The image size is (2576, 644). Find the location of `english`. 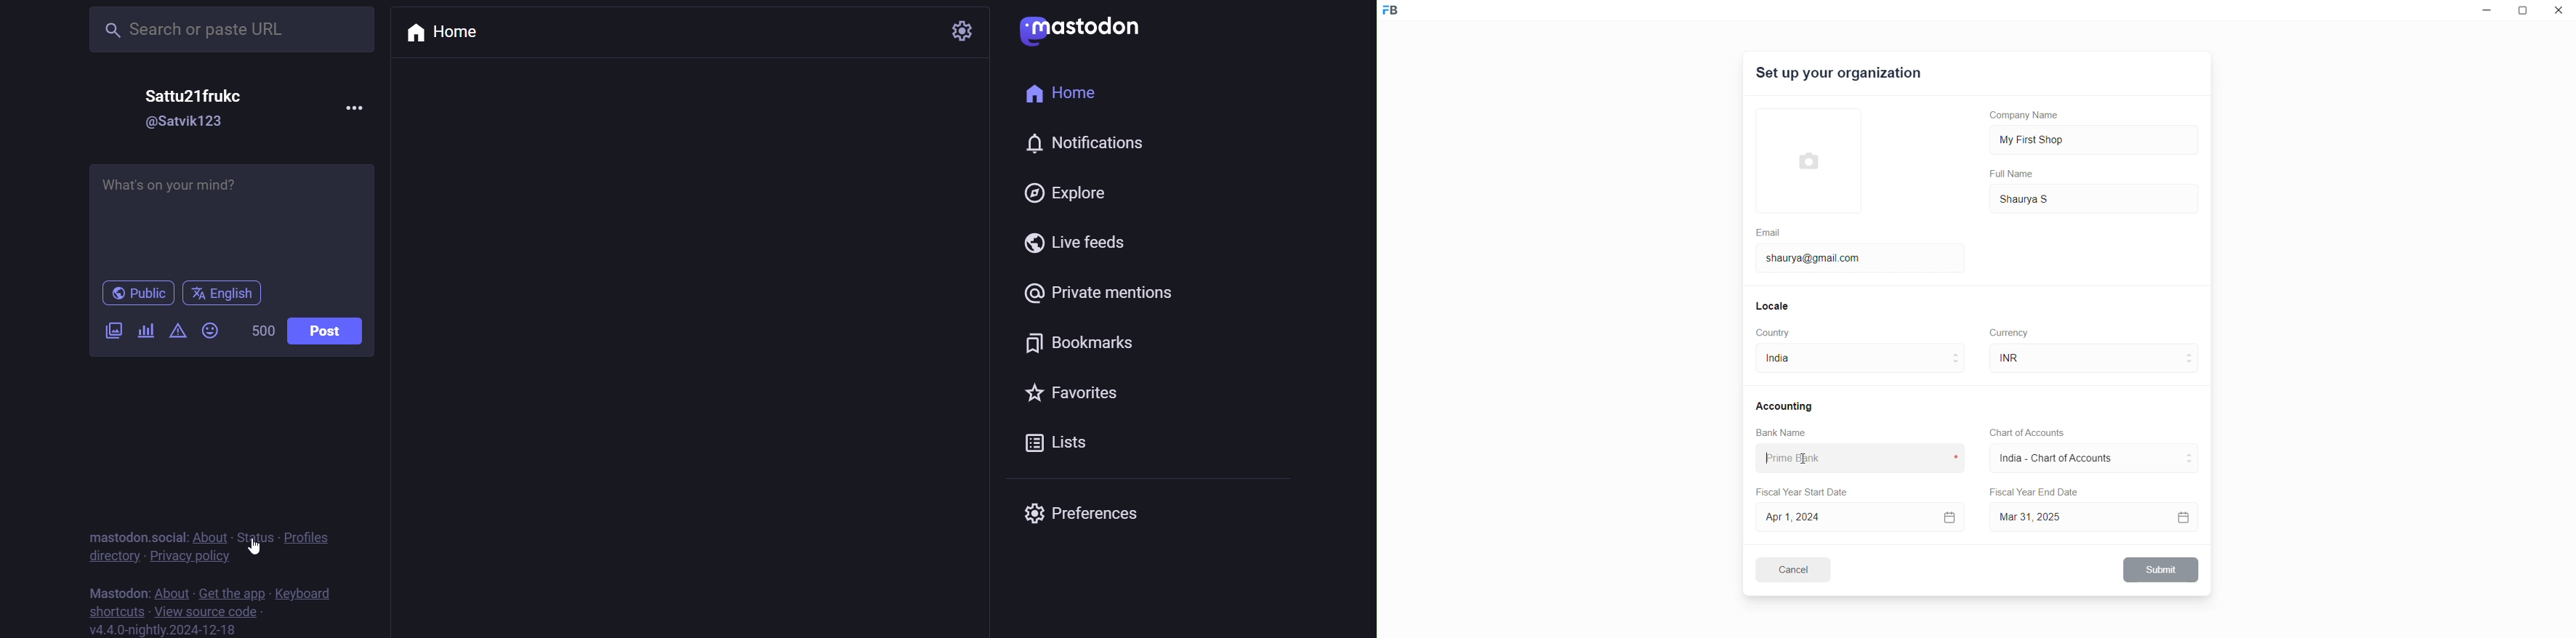

english is located at coordinates (224, 293).